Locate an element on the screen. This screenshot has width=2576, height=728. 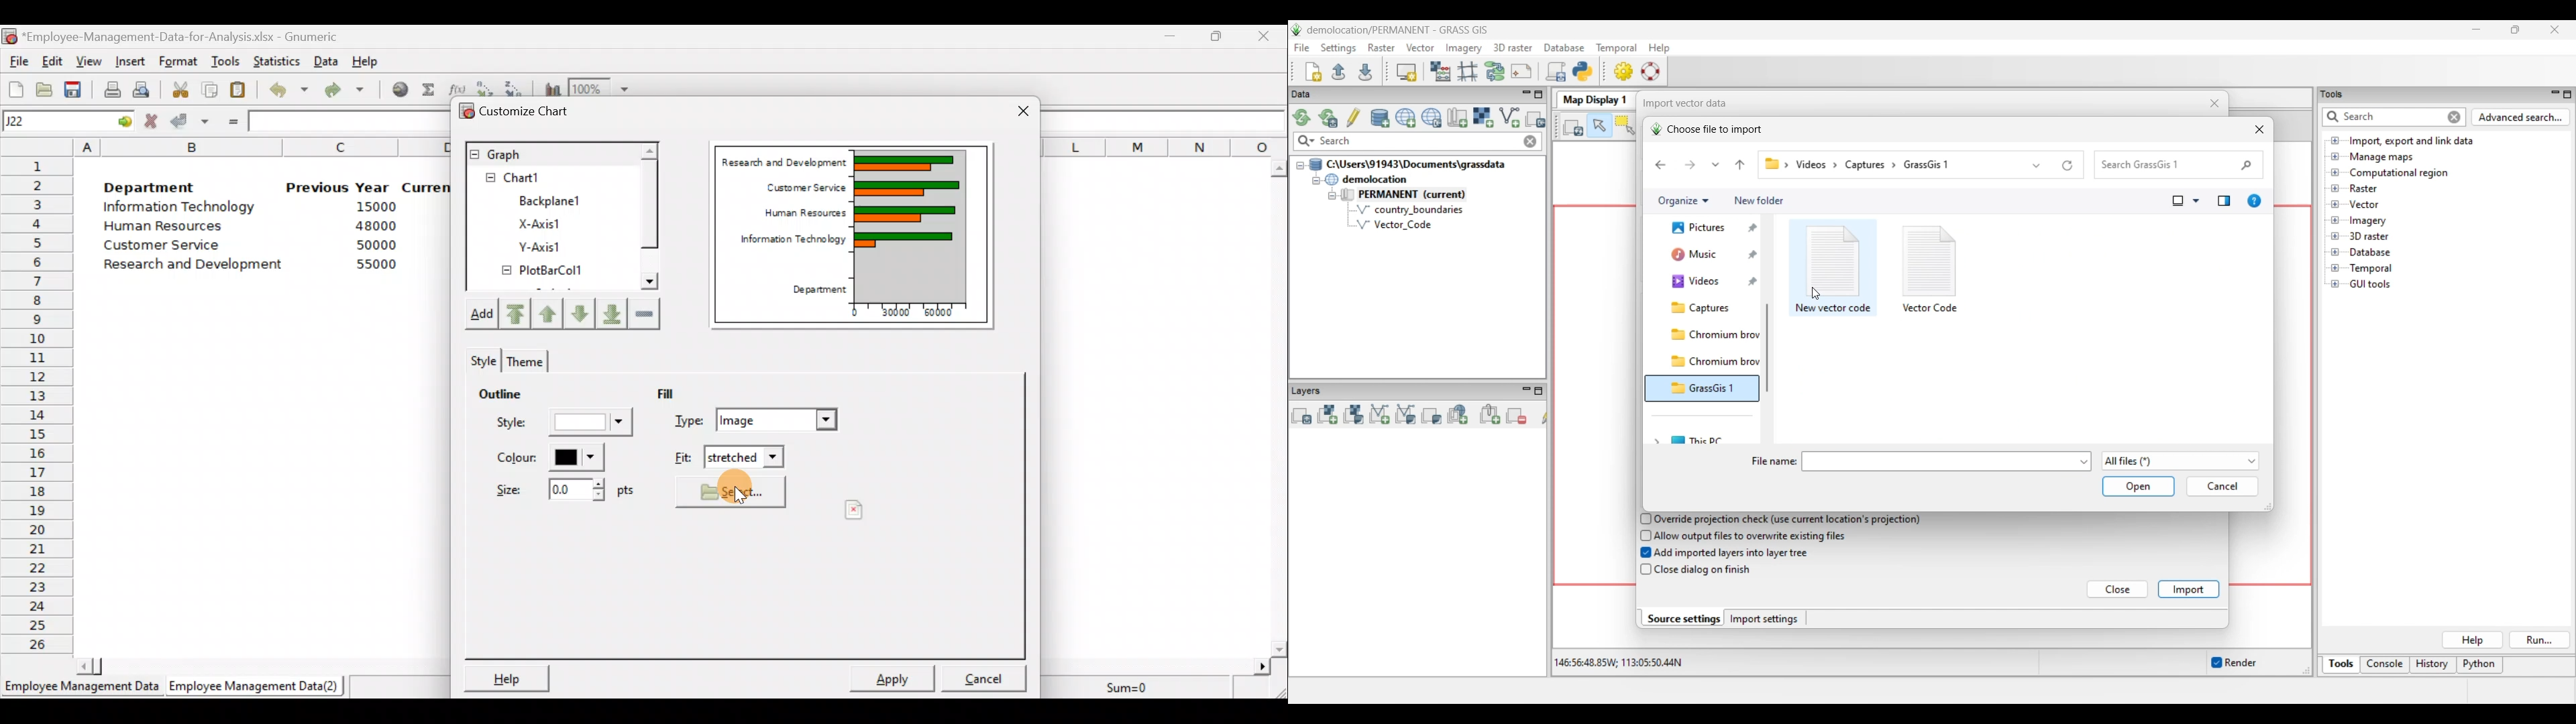
Research and development is located at coordinates (194, 263).